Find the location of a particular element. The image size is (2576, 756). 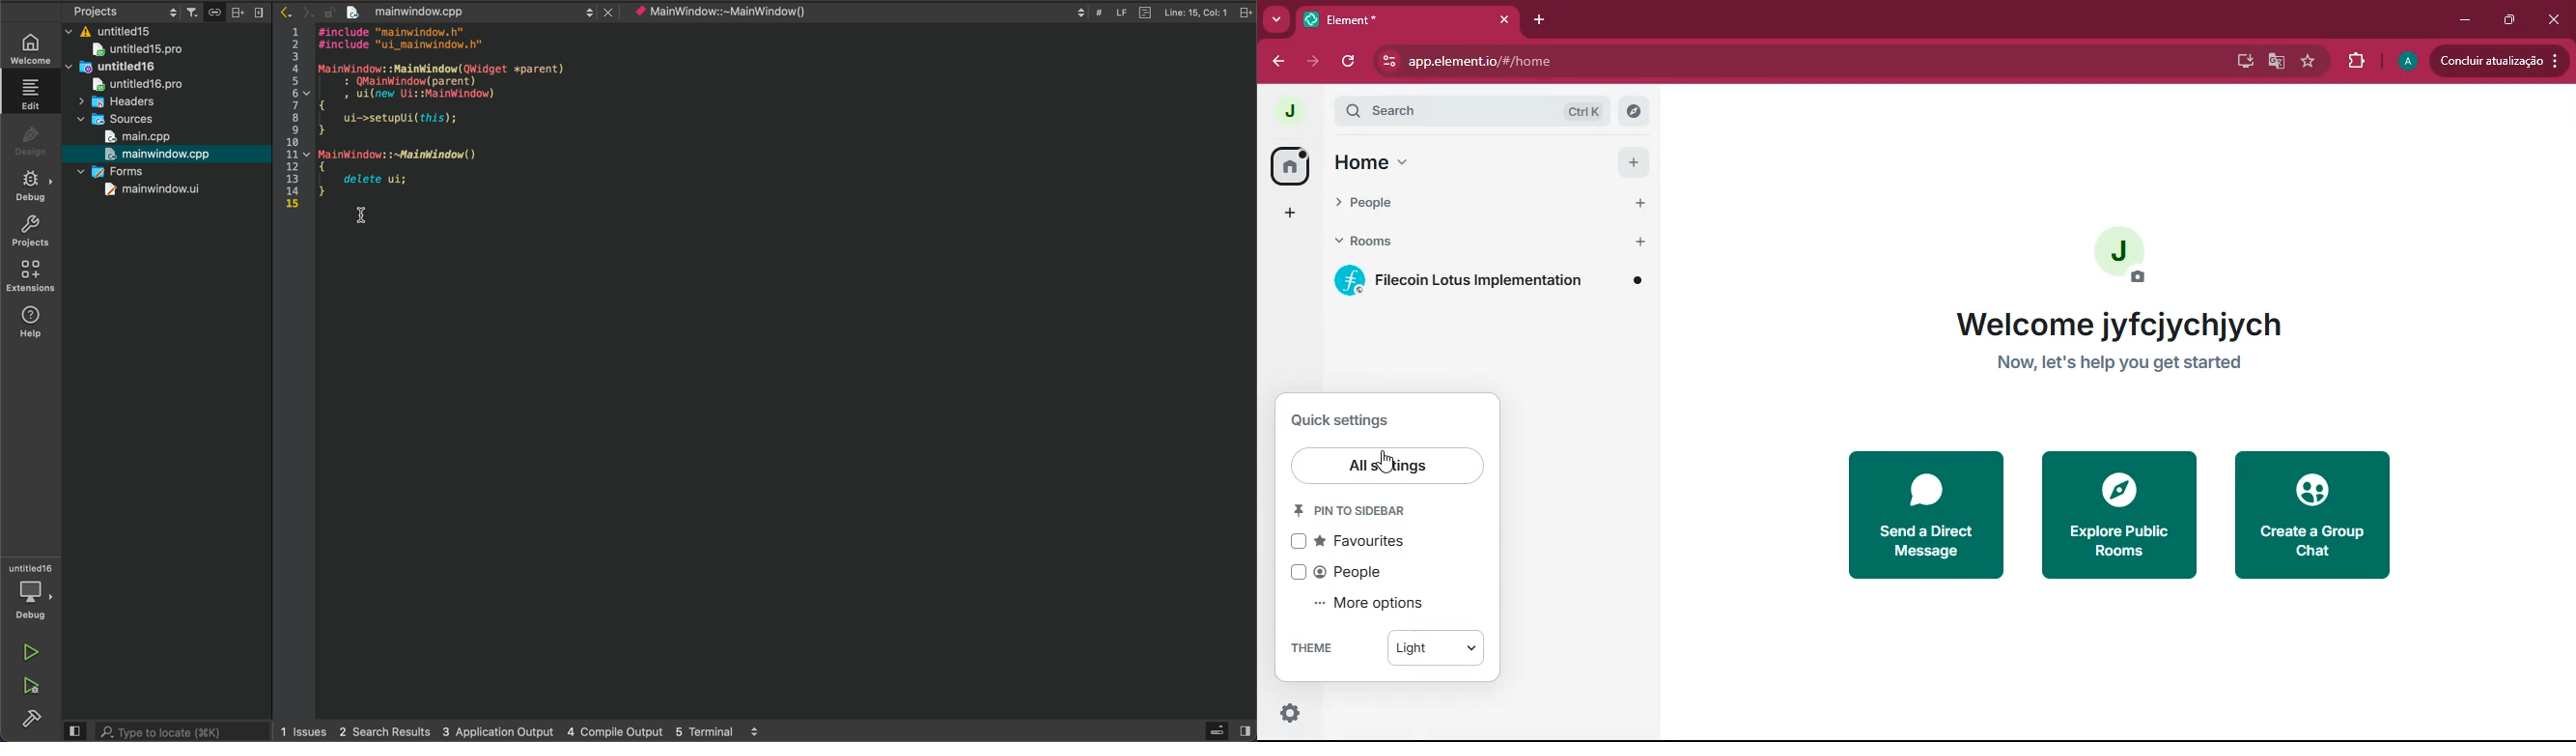

run is located at coordinates (34, 652).